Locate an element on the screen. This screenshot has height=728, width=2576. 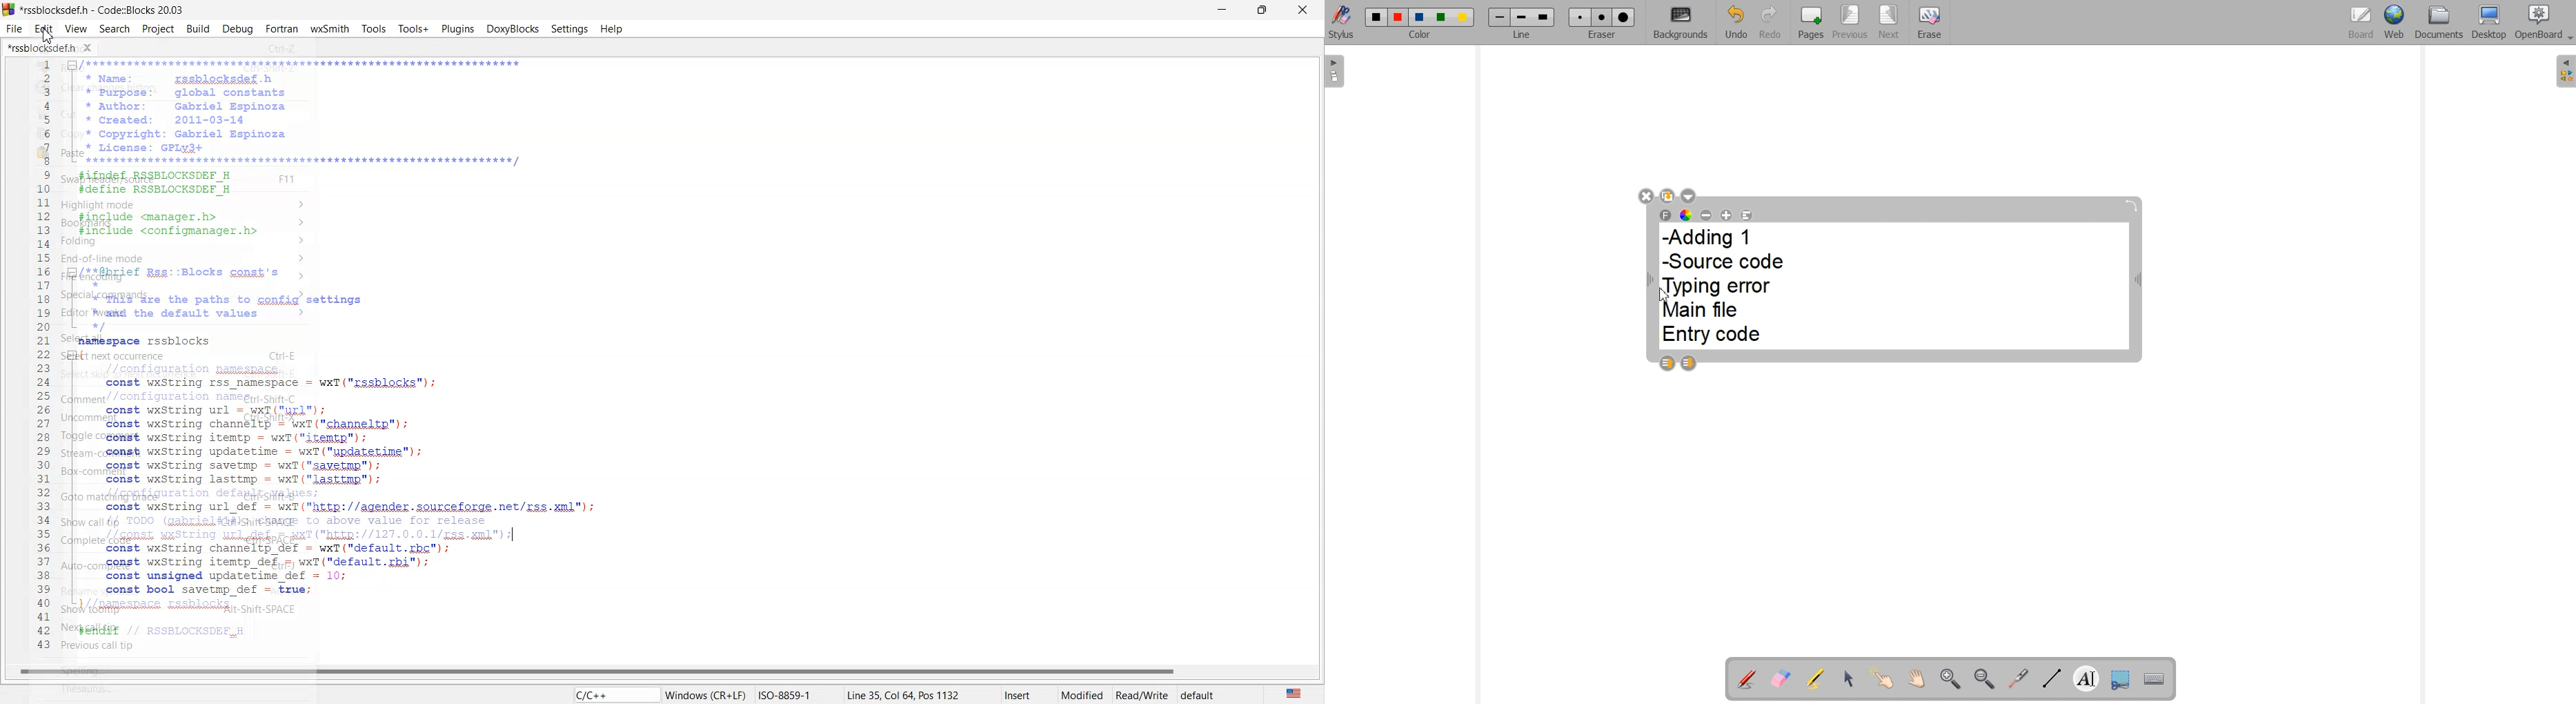
W X Smith is located at coordinates (330, 29).